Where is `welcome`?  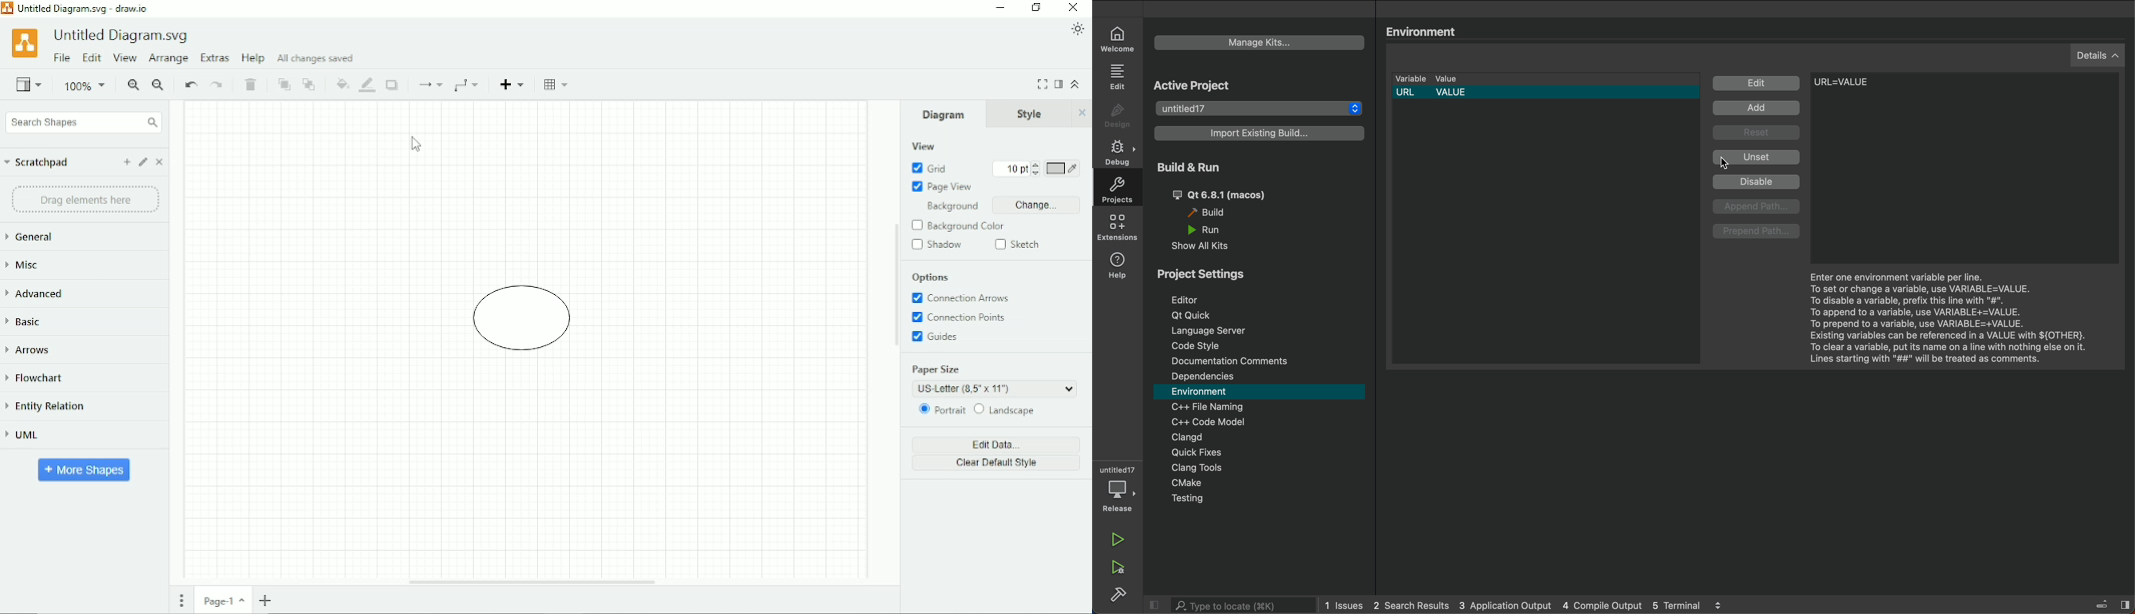 welcome is located at coordinates (1116, 36).